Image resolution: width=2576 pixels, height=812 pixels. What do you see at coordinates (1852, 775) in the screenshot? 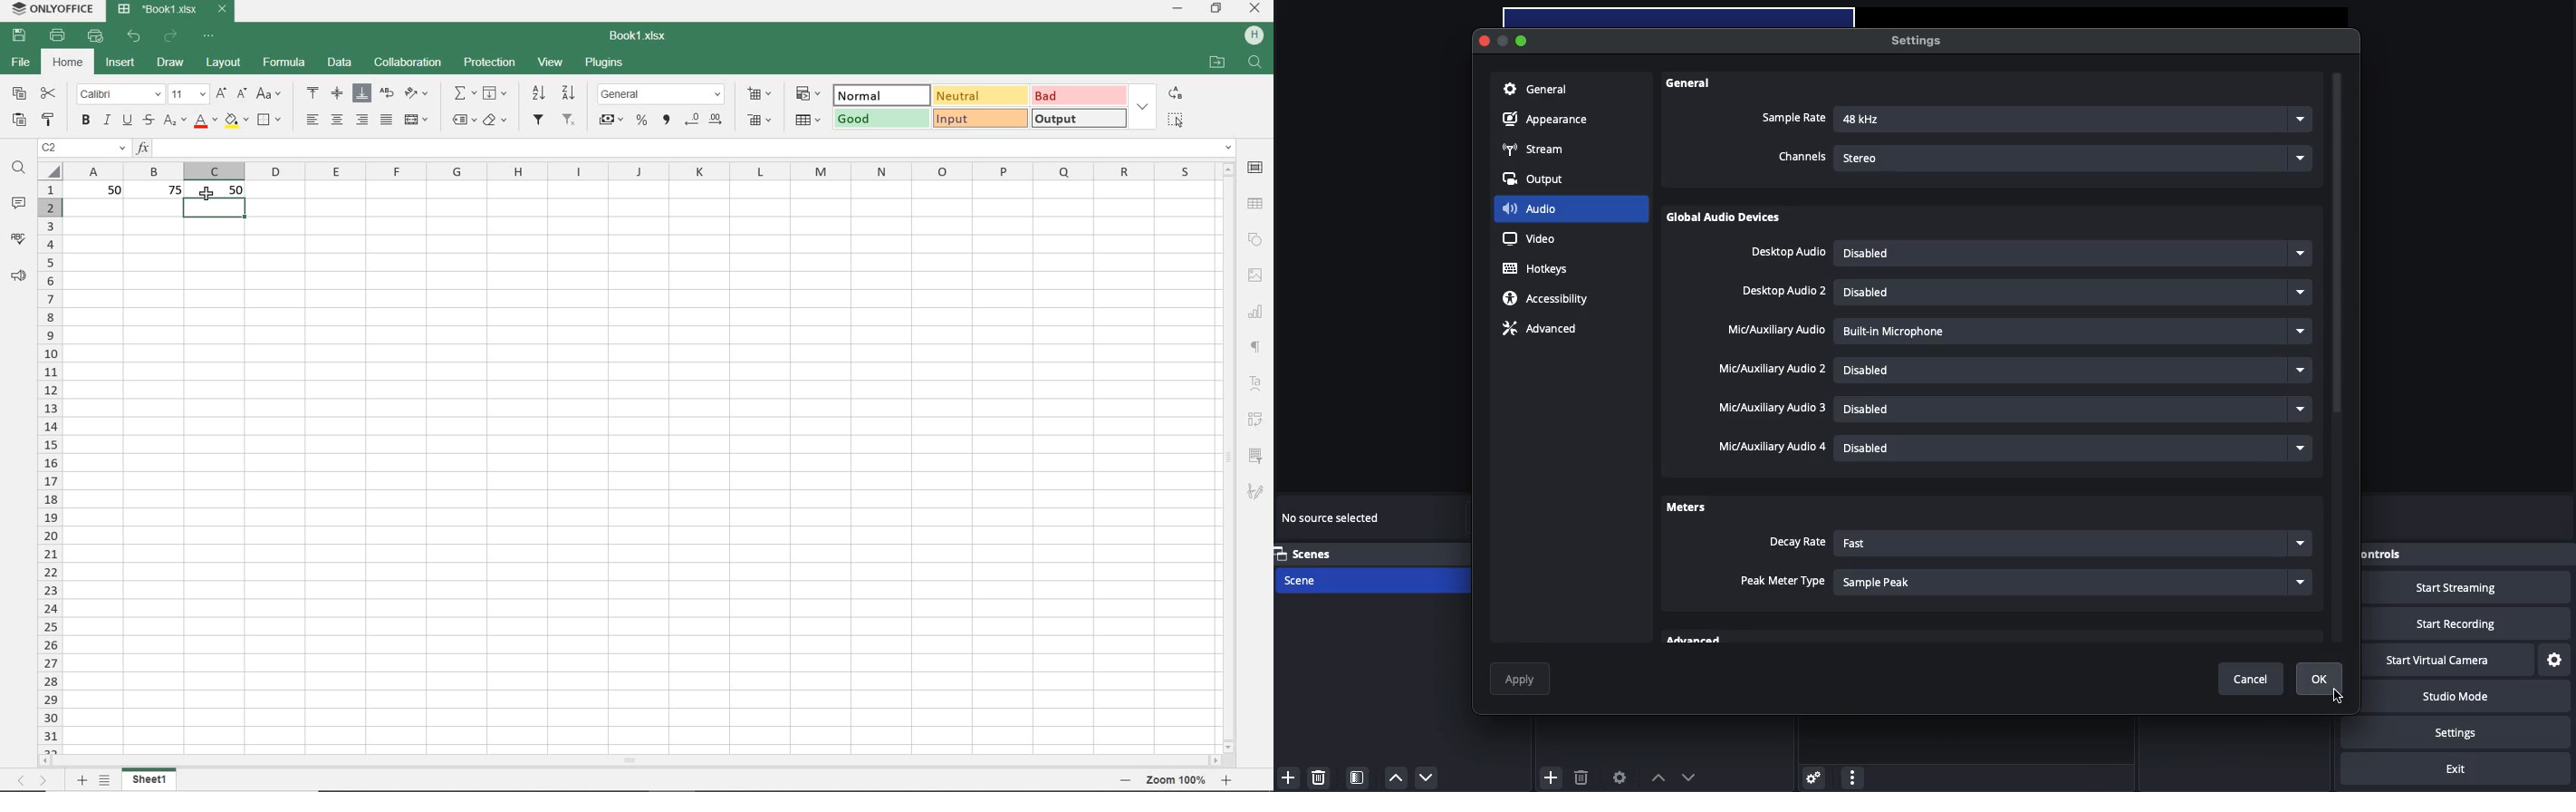
I see `Options` at bounding box center [1852, 775].